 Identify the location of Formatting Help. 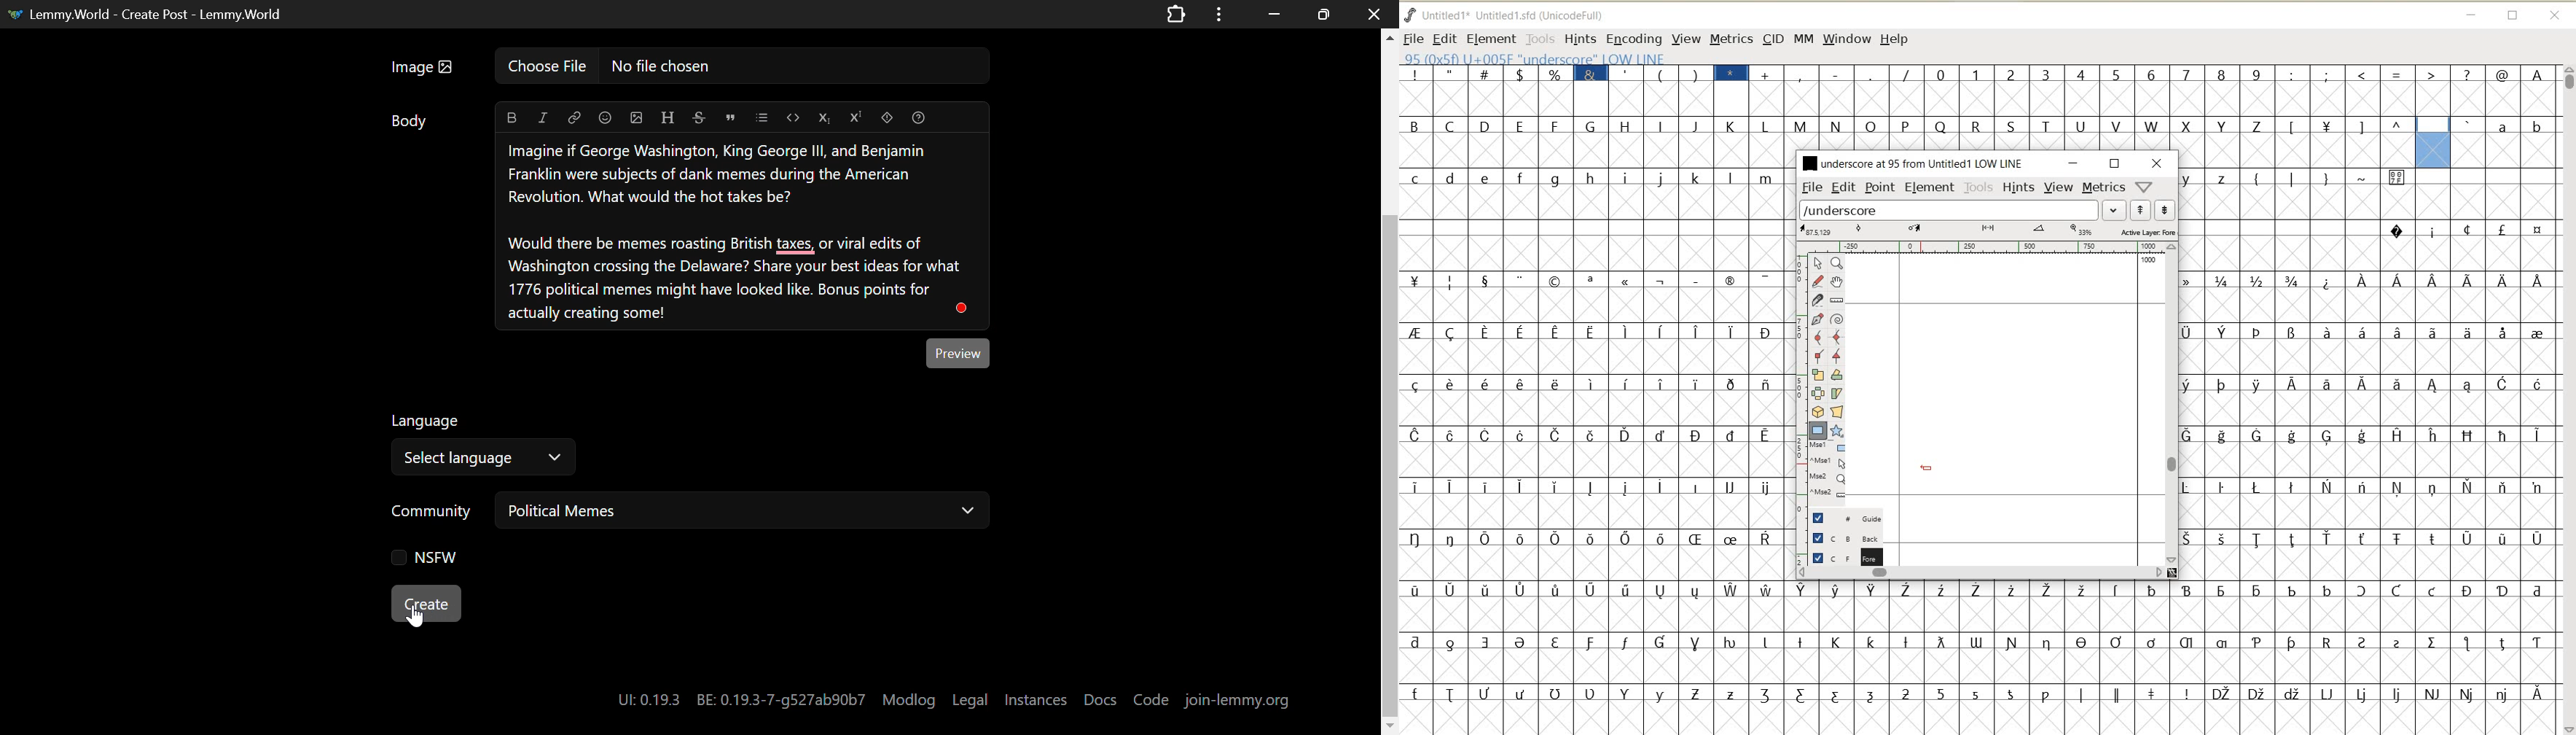
(917, 118).